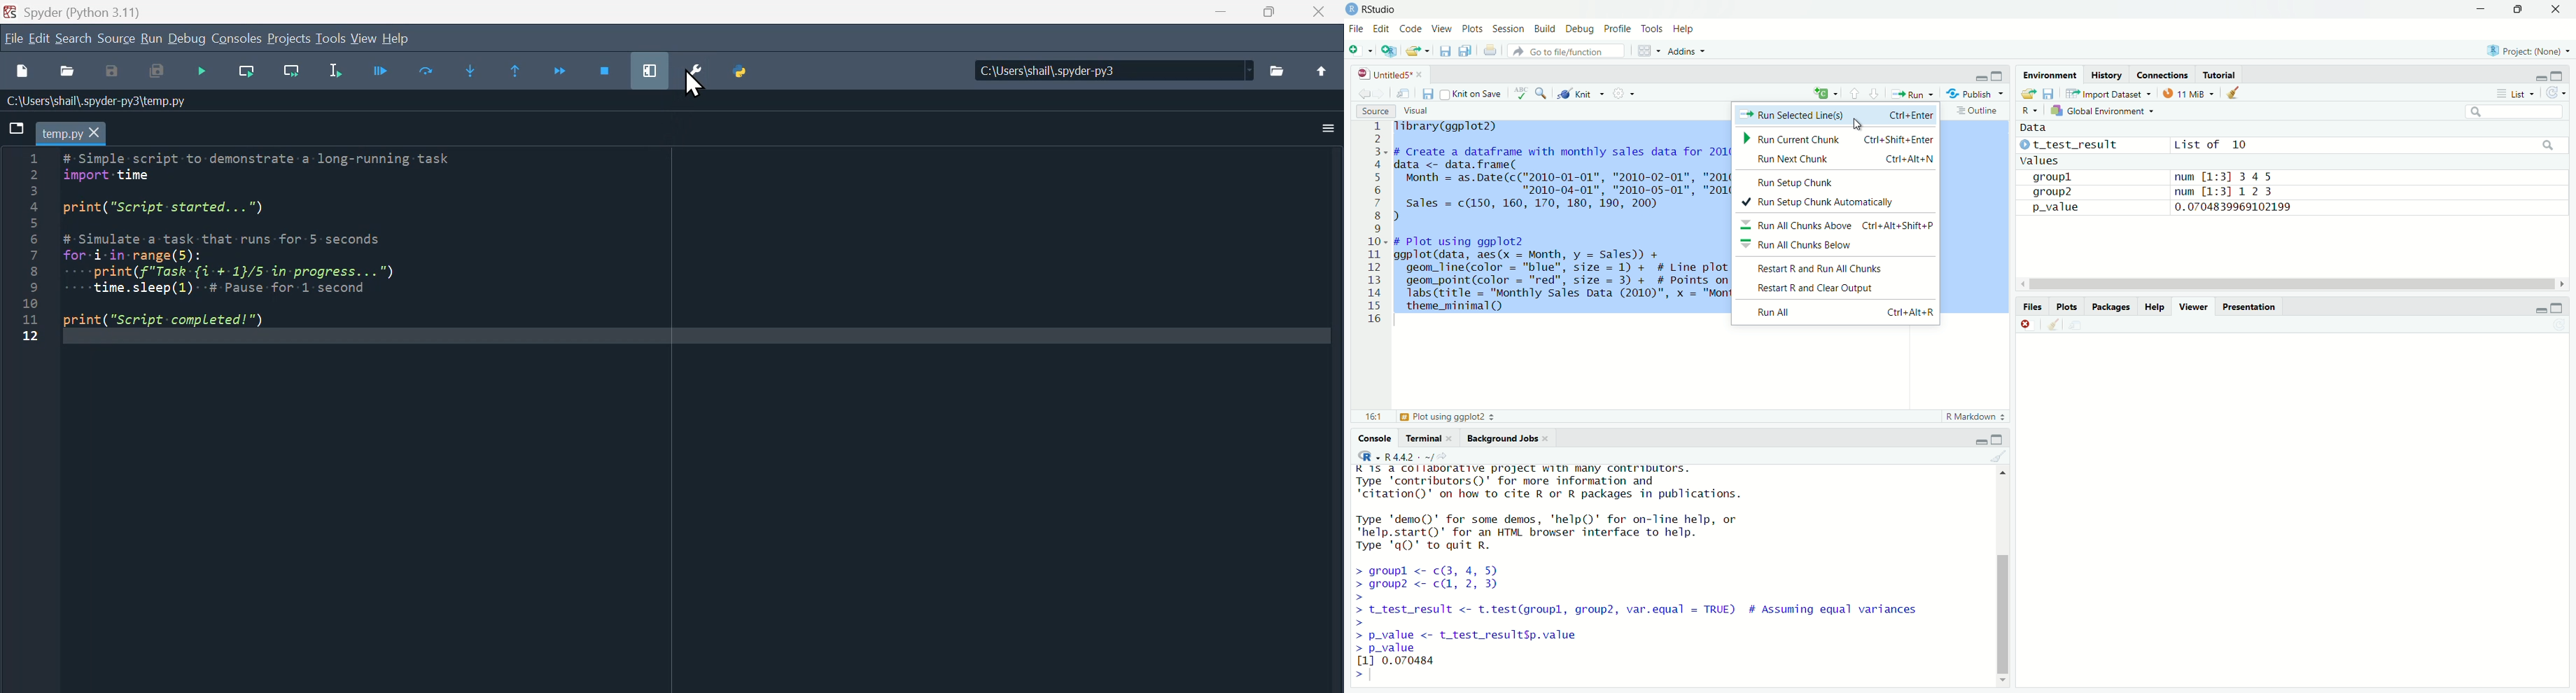  I want to click on Profile, so click(1617, 27).